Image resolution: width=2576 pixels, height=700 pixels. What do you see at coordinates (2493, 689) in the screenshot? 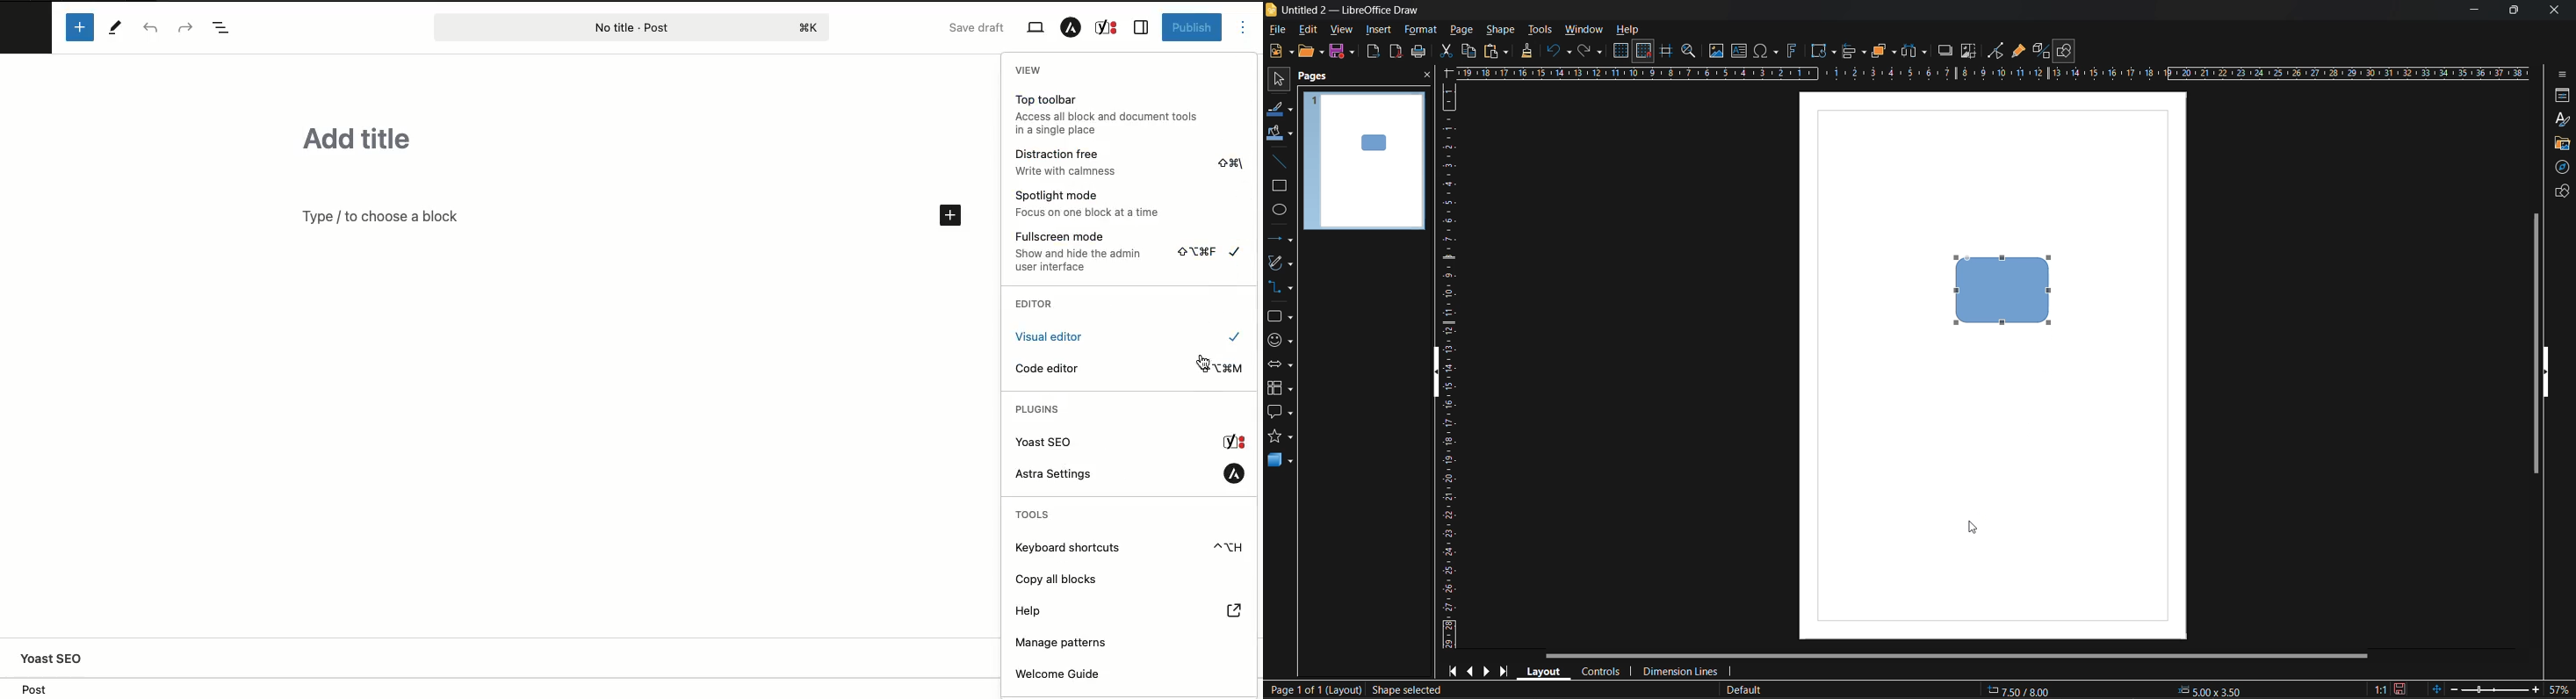
I see `zoom slider` at bounding box center [2493, 689].